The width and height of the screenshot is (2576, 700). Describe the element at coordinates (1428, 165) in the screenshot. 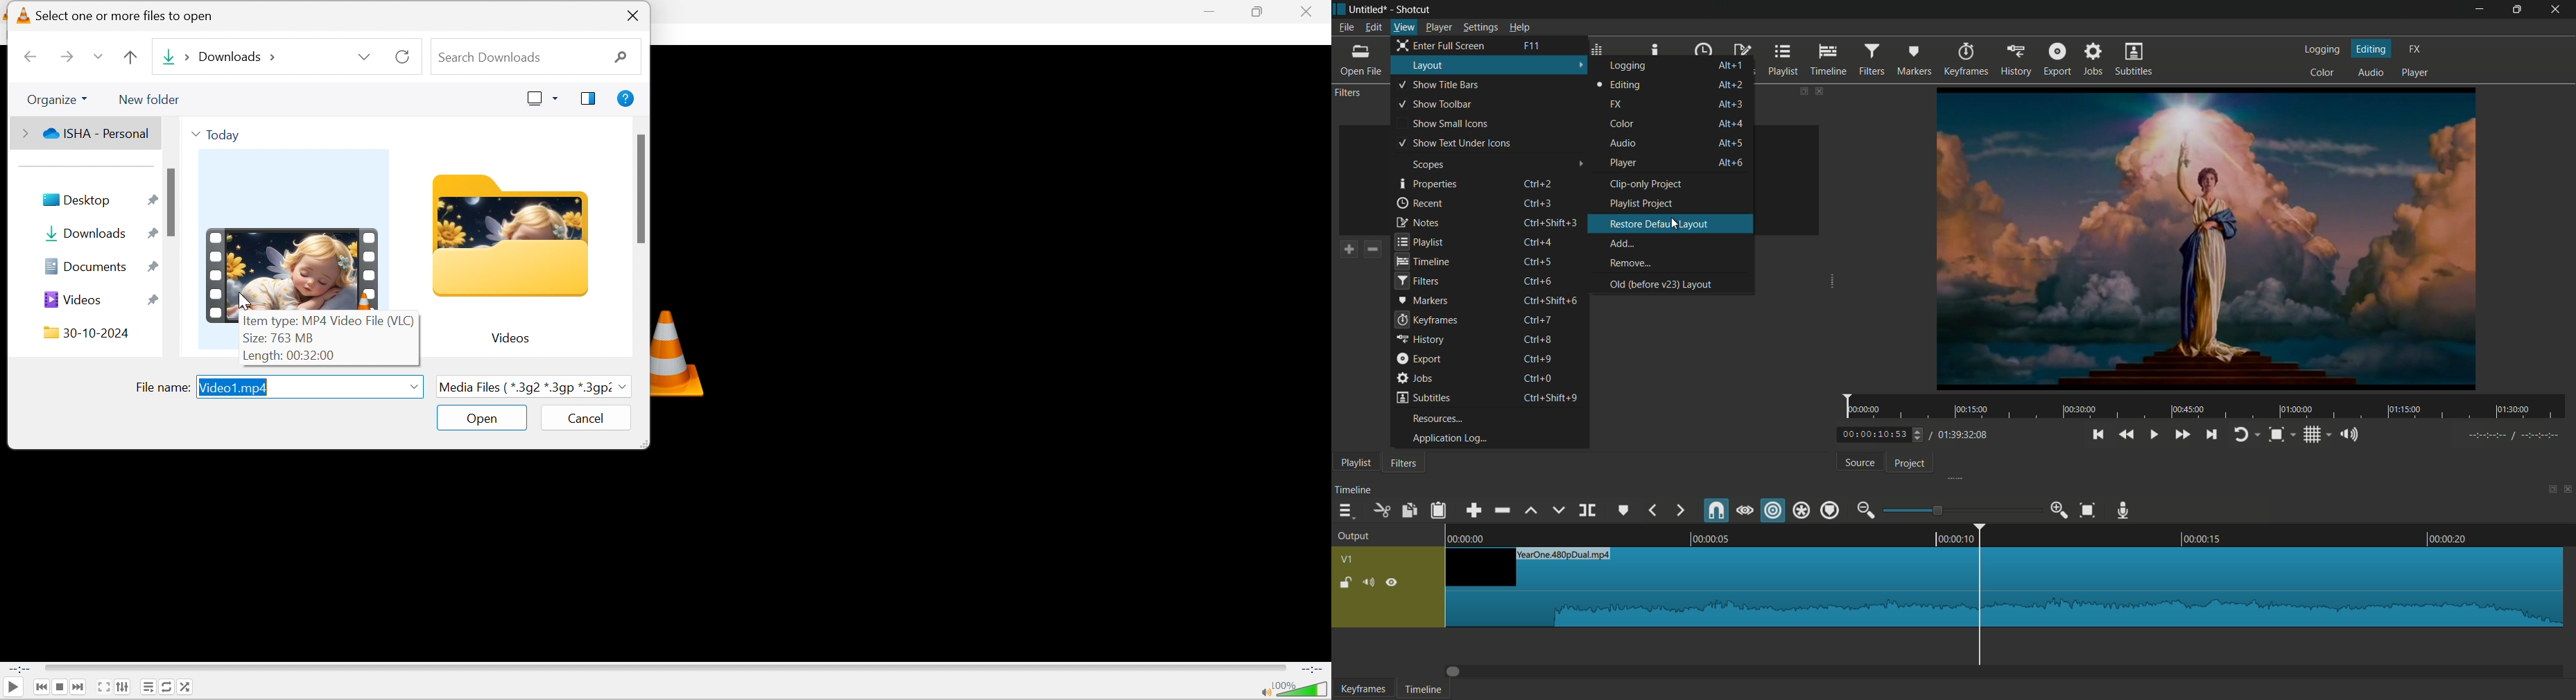

I see `scopes` at that location.